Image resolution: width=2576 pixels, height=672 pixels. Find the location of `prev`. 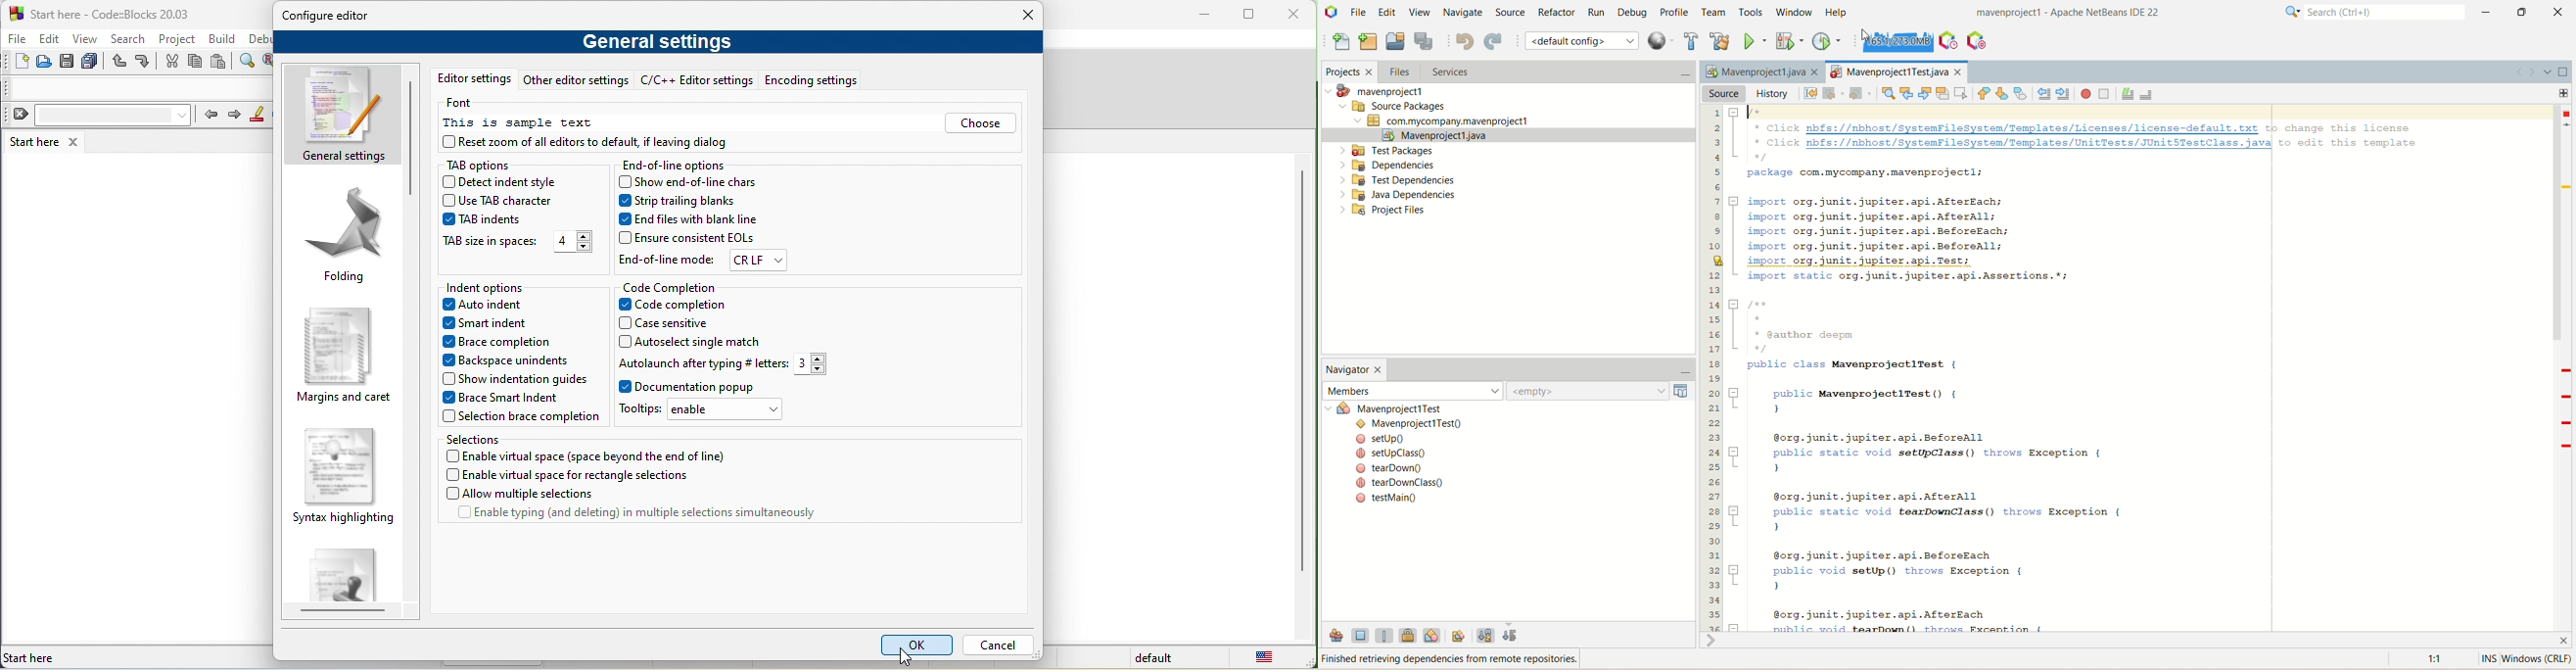

prev is located at coordinates (214, 114).